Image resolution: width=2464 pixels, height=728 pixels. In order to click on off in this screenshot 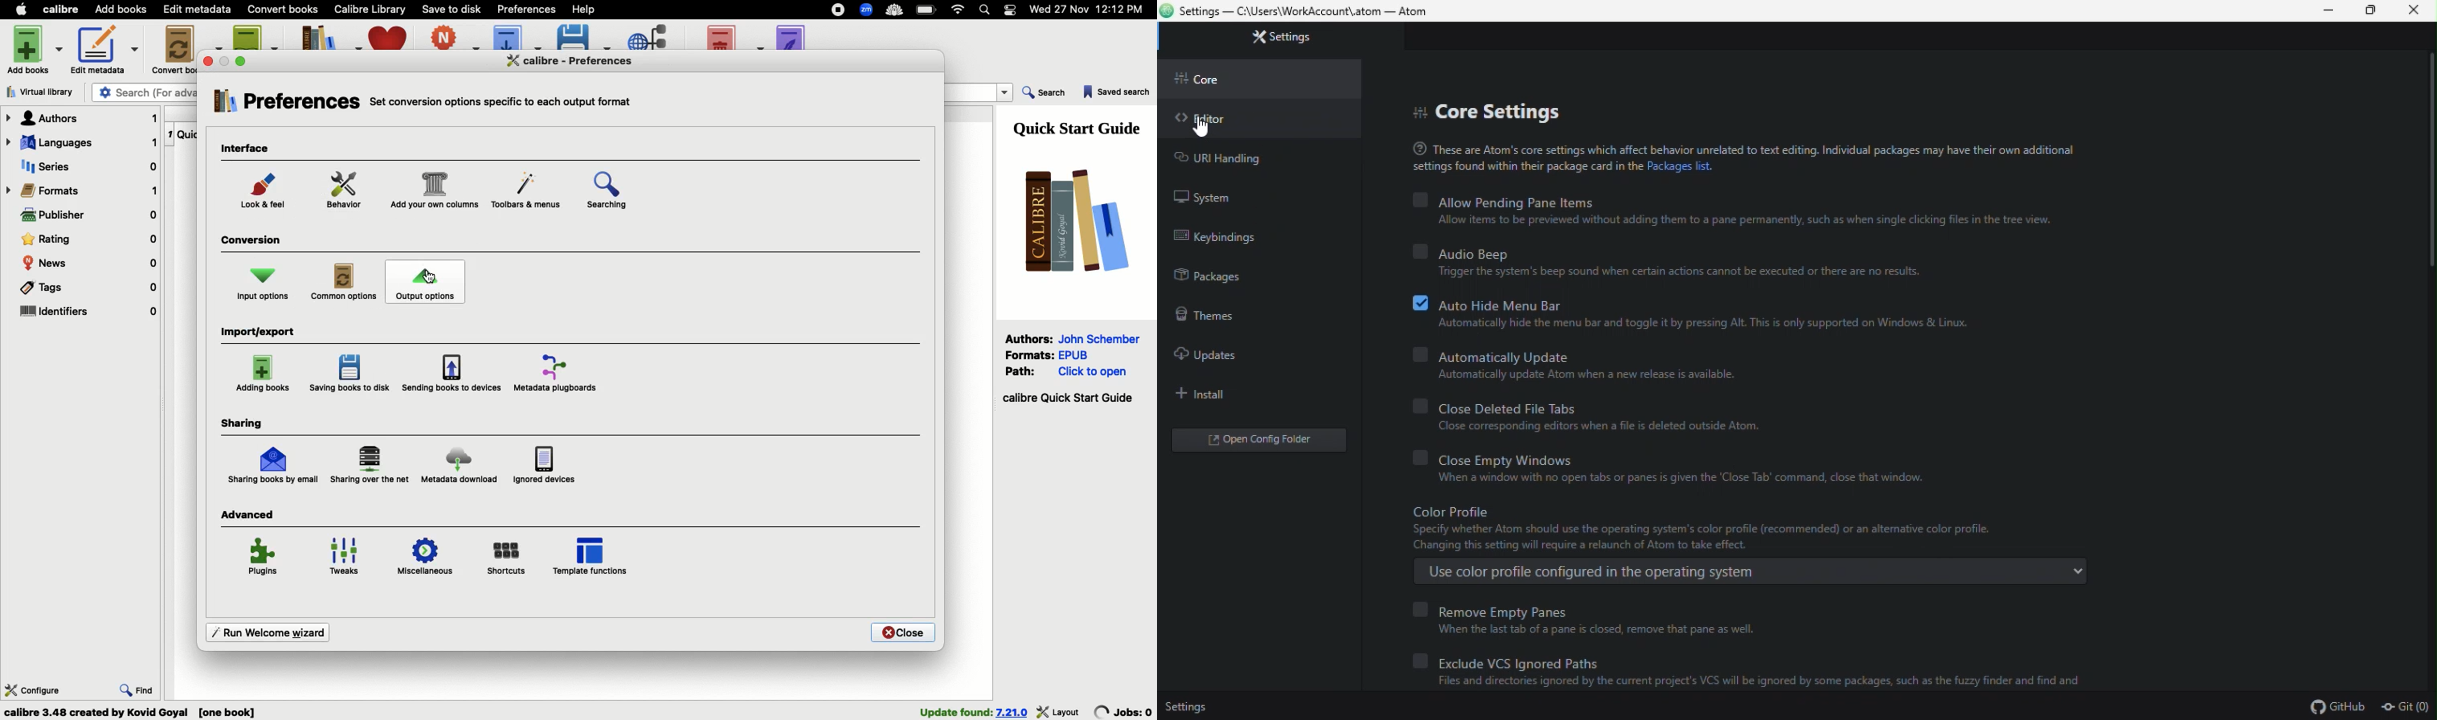, I will do `click(1417, 609)`.